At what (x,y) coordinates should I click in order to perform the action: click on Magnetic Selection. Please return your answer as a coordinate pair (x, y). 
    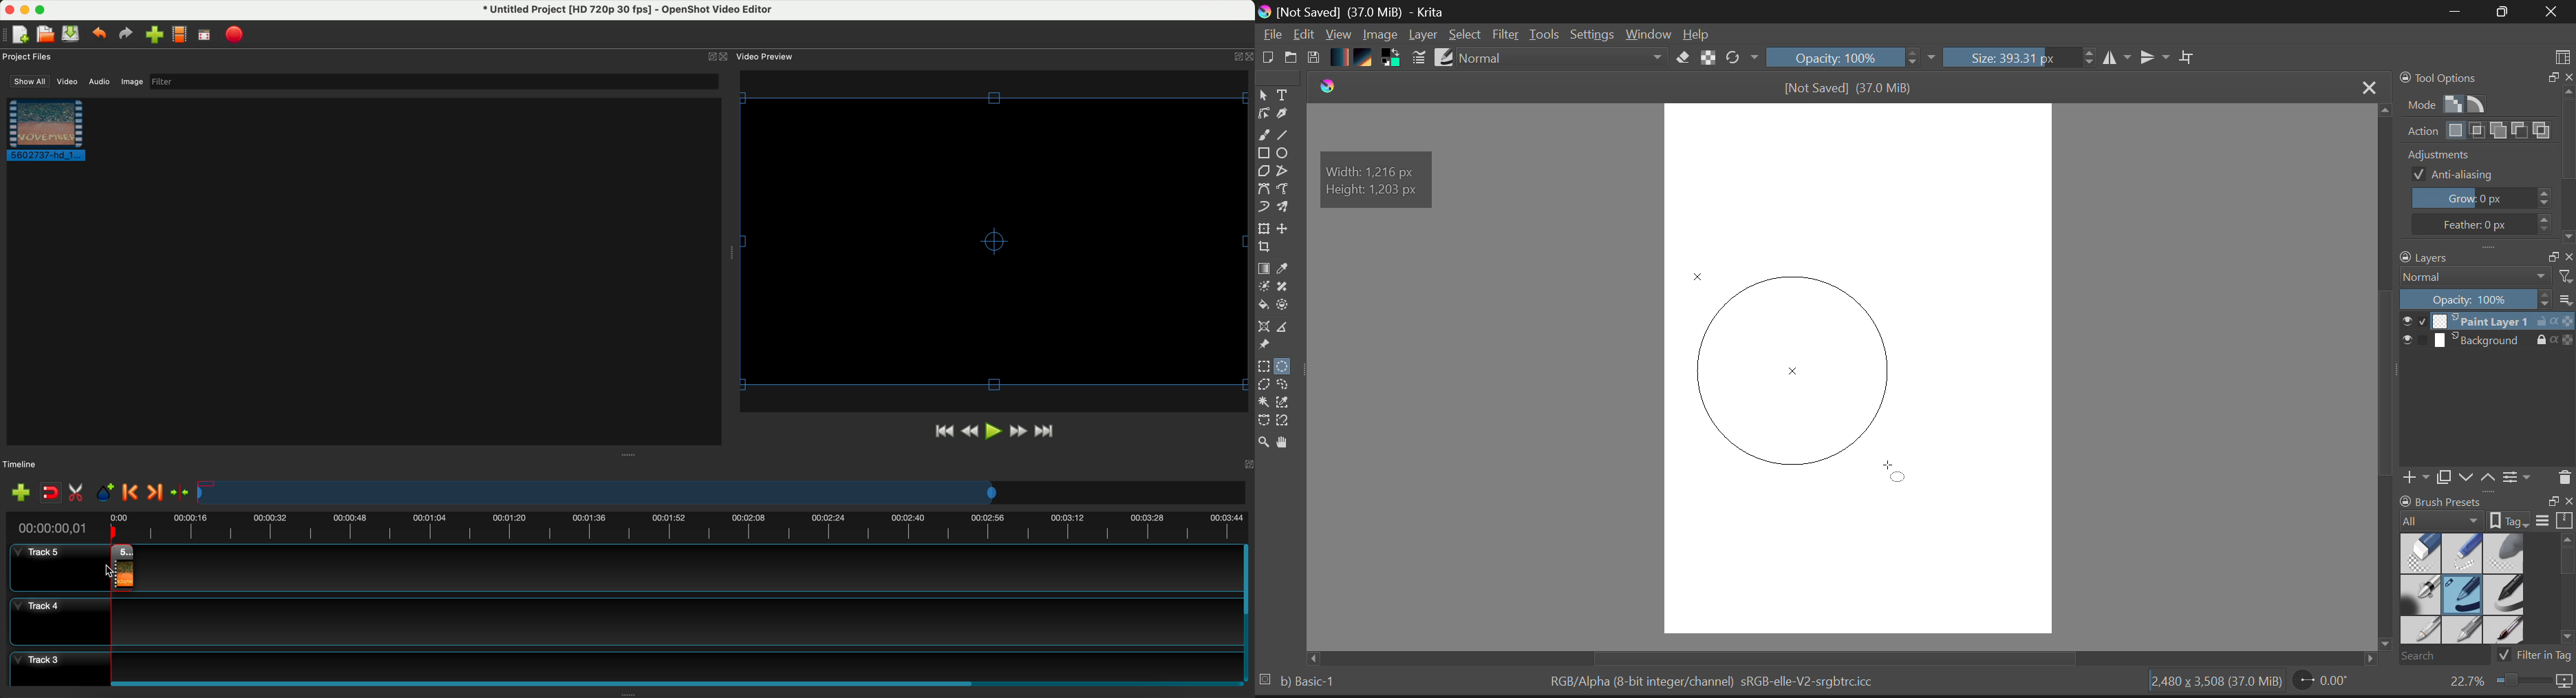
    Looking at the image, I should click on (1287, 422).